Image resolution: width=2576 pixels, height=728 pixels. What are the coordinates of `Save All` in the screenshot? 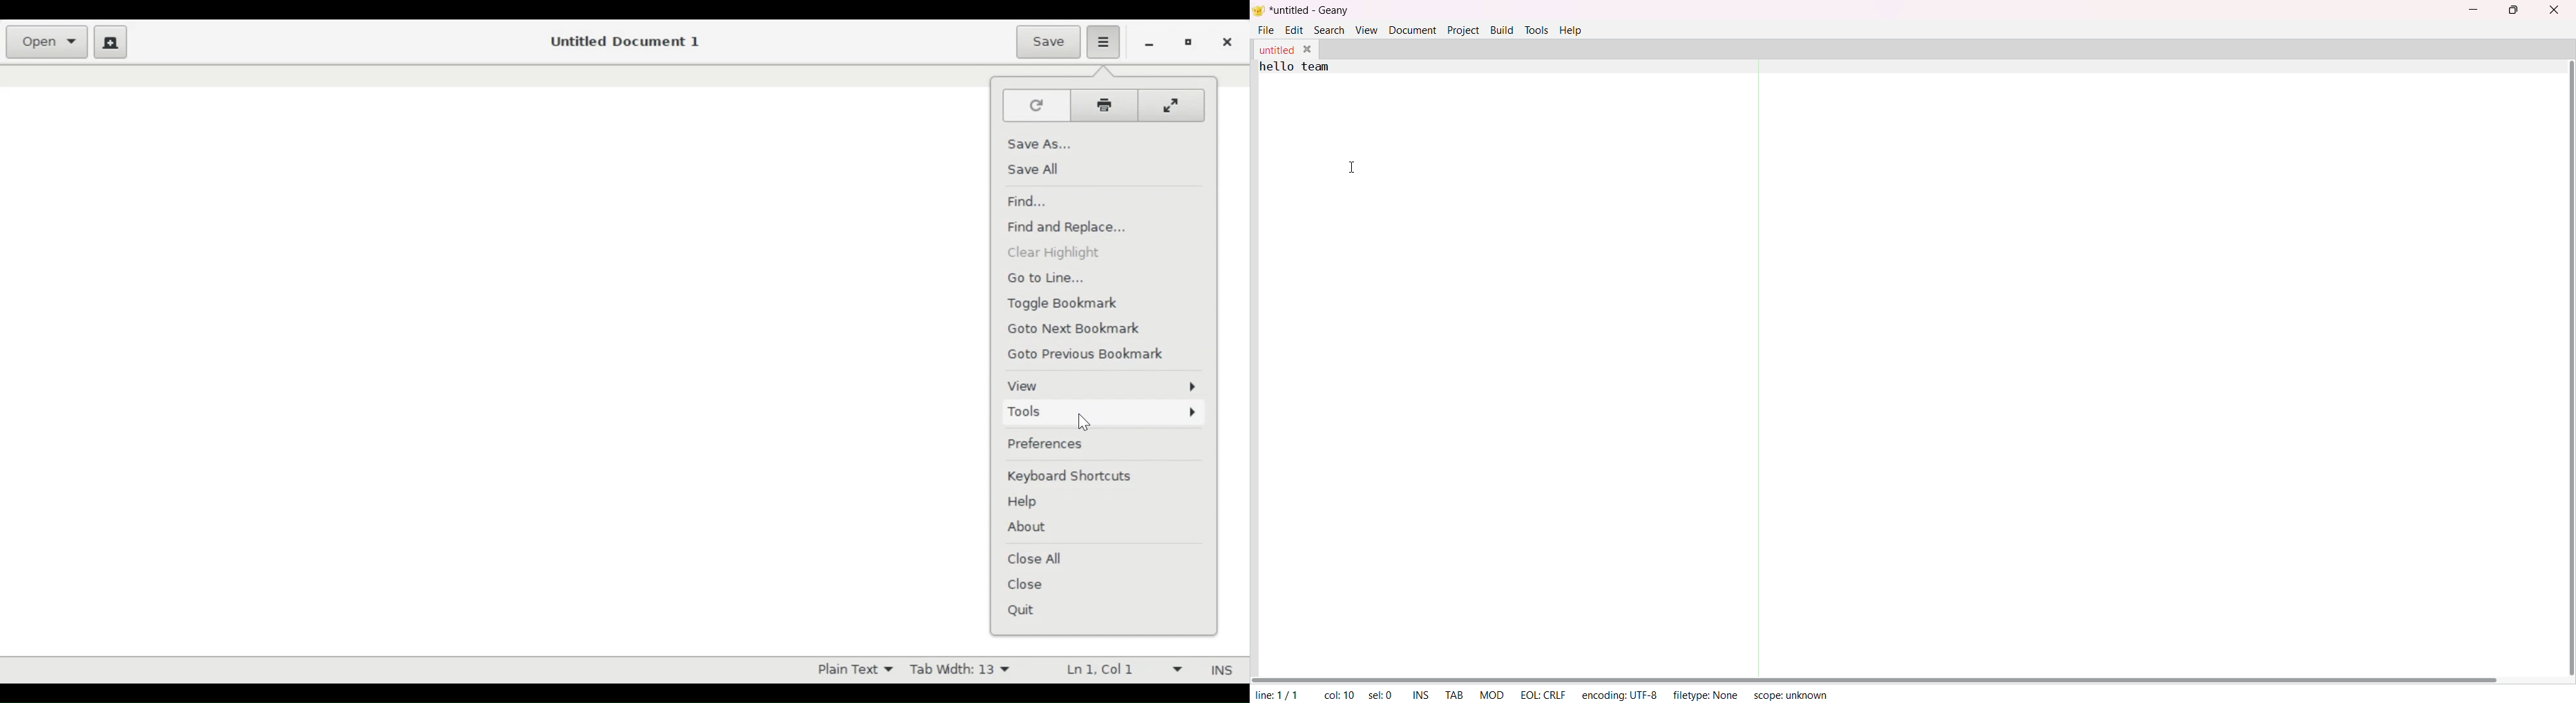 It's located at (1033, 169).